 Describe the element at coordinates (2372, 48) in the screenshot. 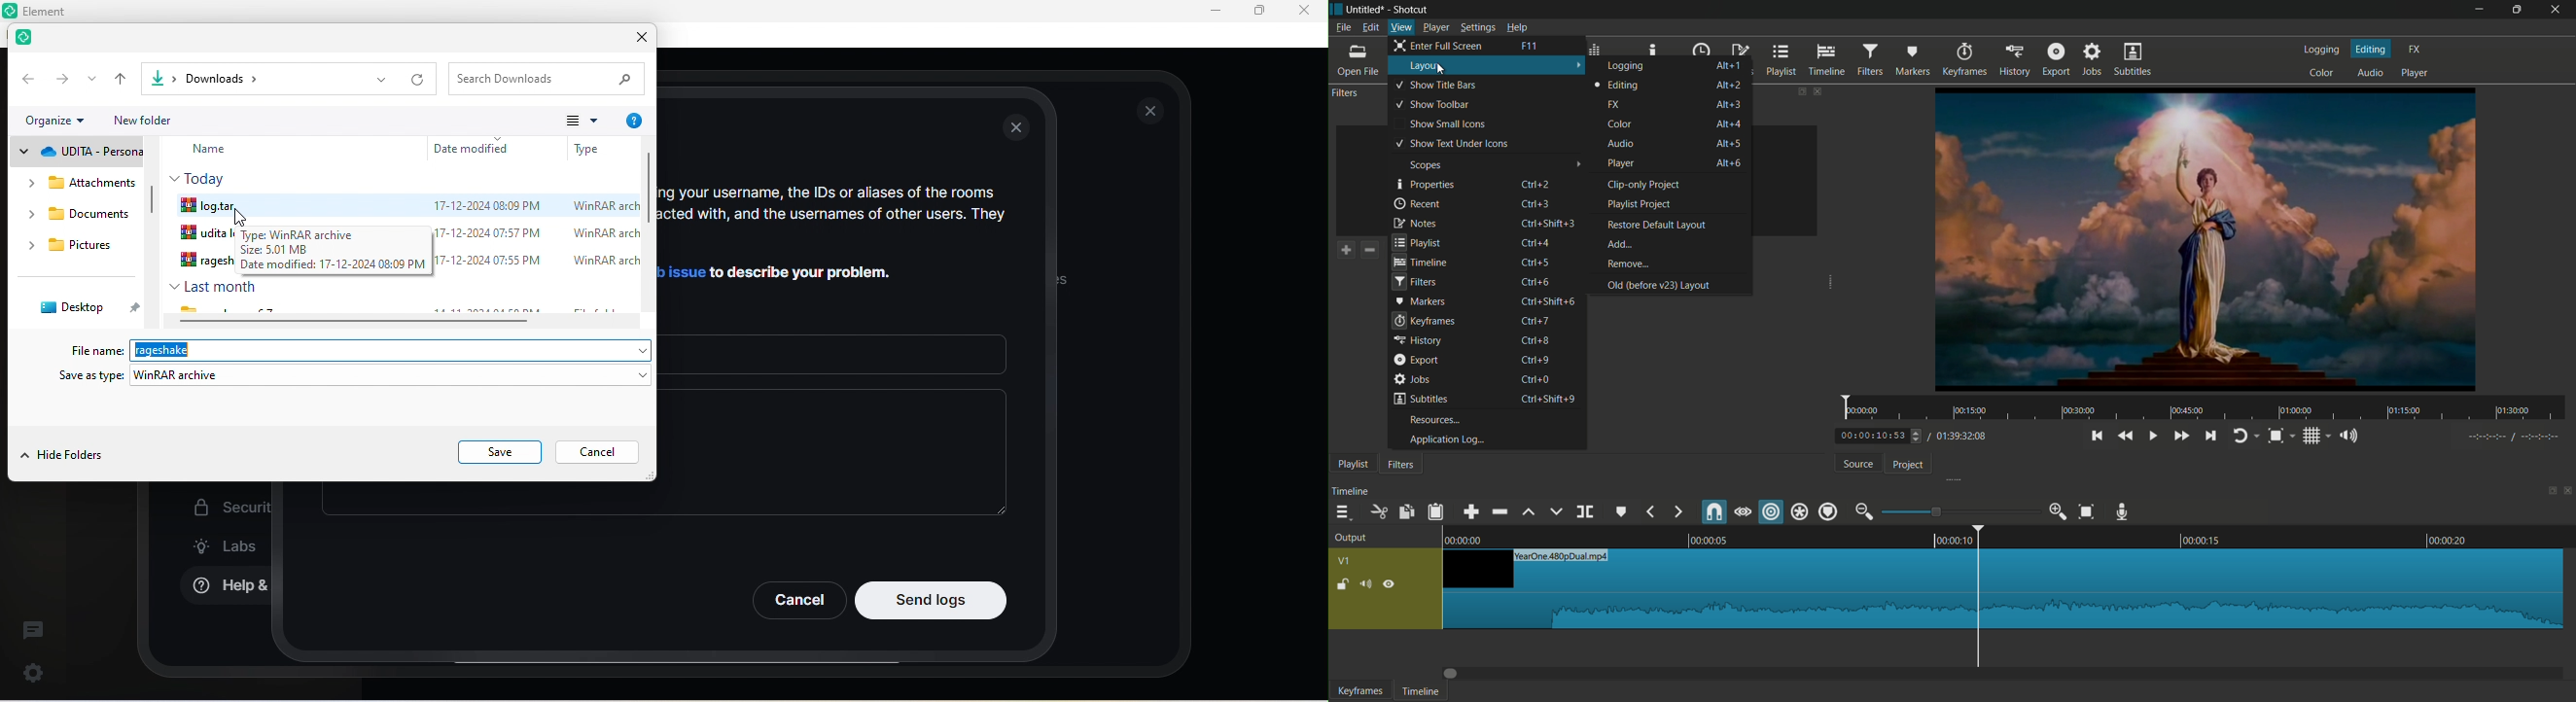

I see `editing` at that location.